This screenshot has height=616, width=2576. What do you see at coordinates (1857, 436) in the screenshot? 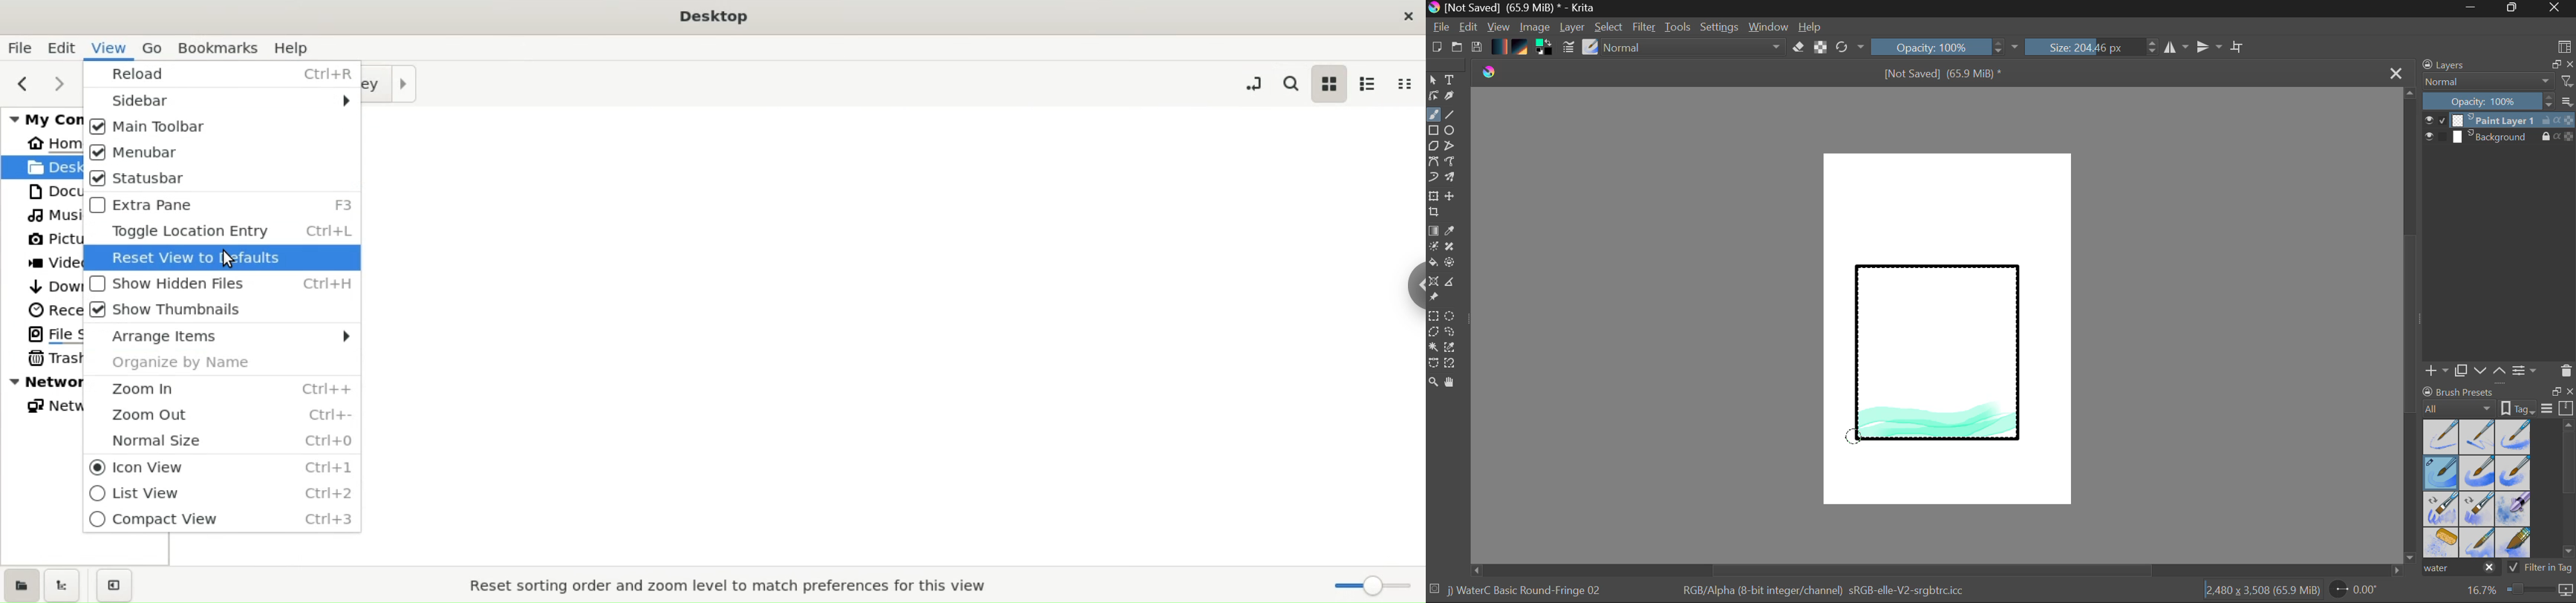
I see `MOUSE_UP Stroke 3` at bounding box center [1857, 436].